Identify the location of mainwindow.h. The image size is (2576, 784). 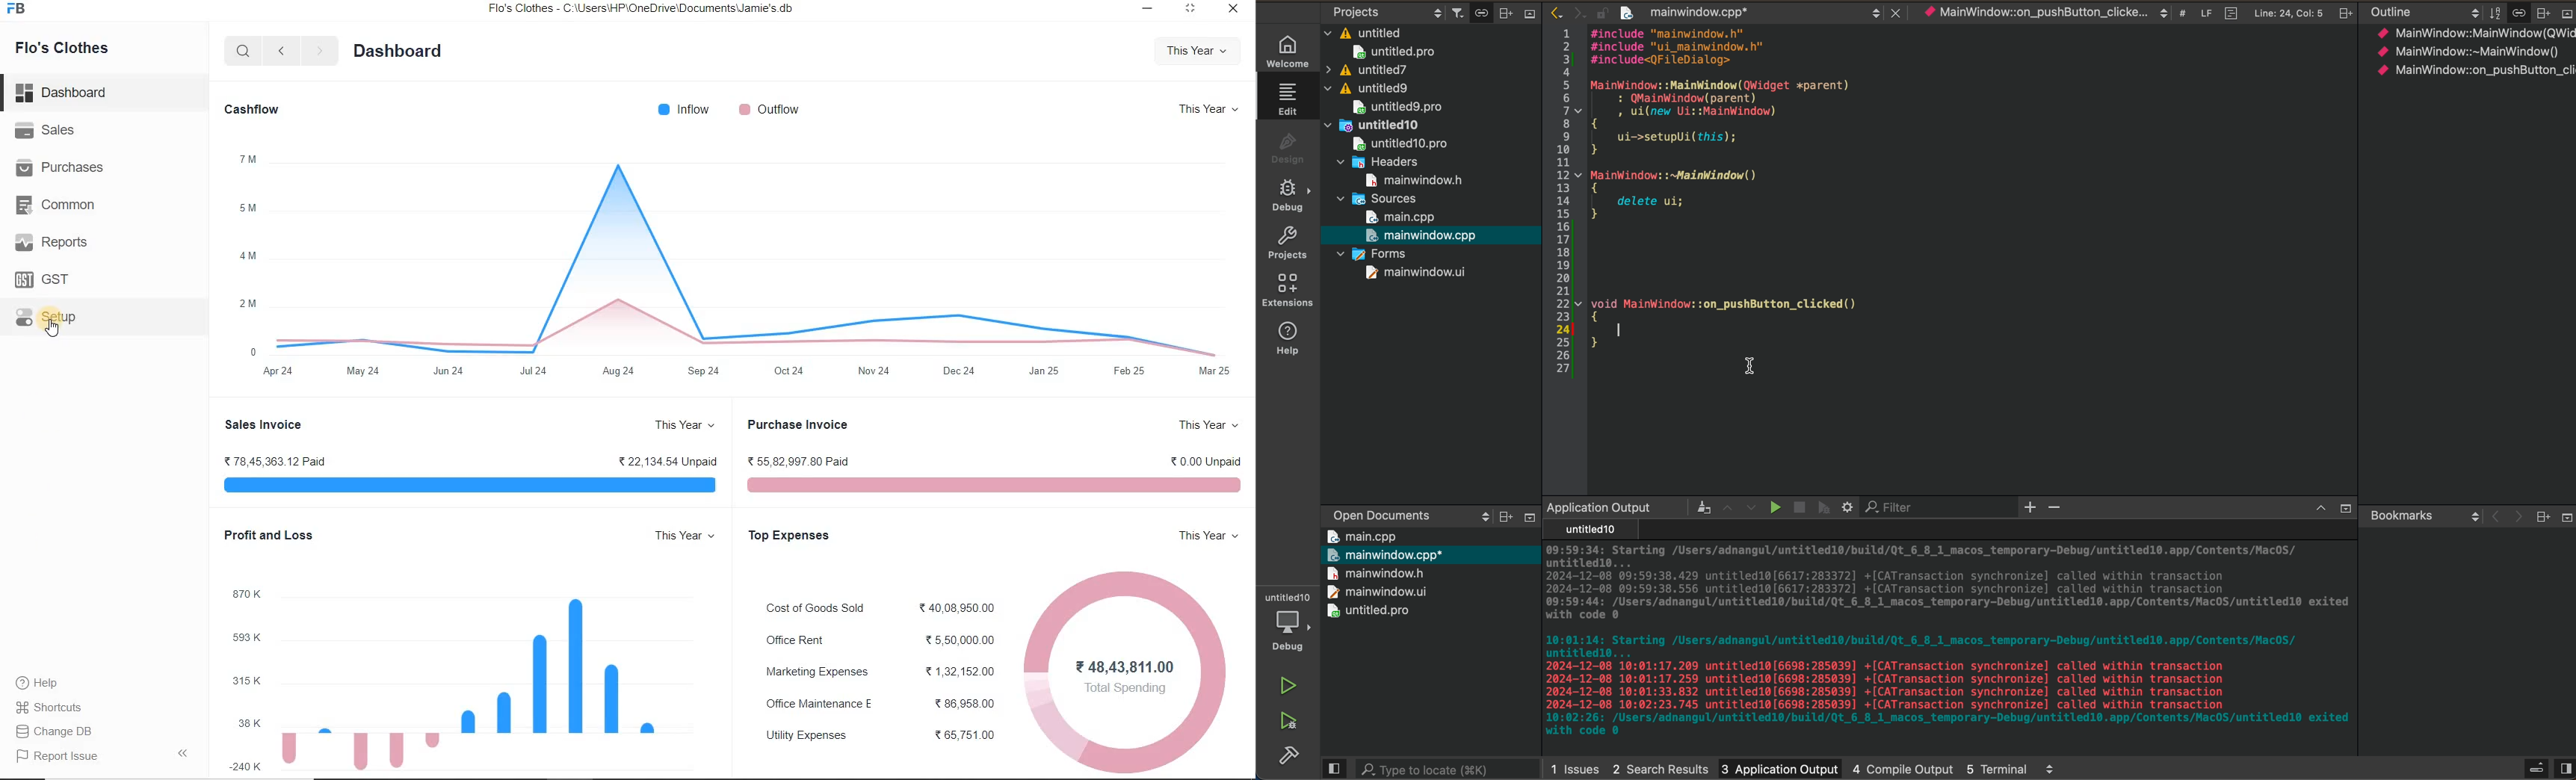
(1376, 573).